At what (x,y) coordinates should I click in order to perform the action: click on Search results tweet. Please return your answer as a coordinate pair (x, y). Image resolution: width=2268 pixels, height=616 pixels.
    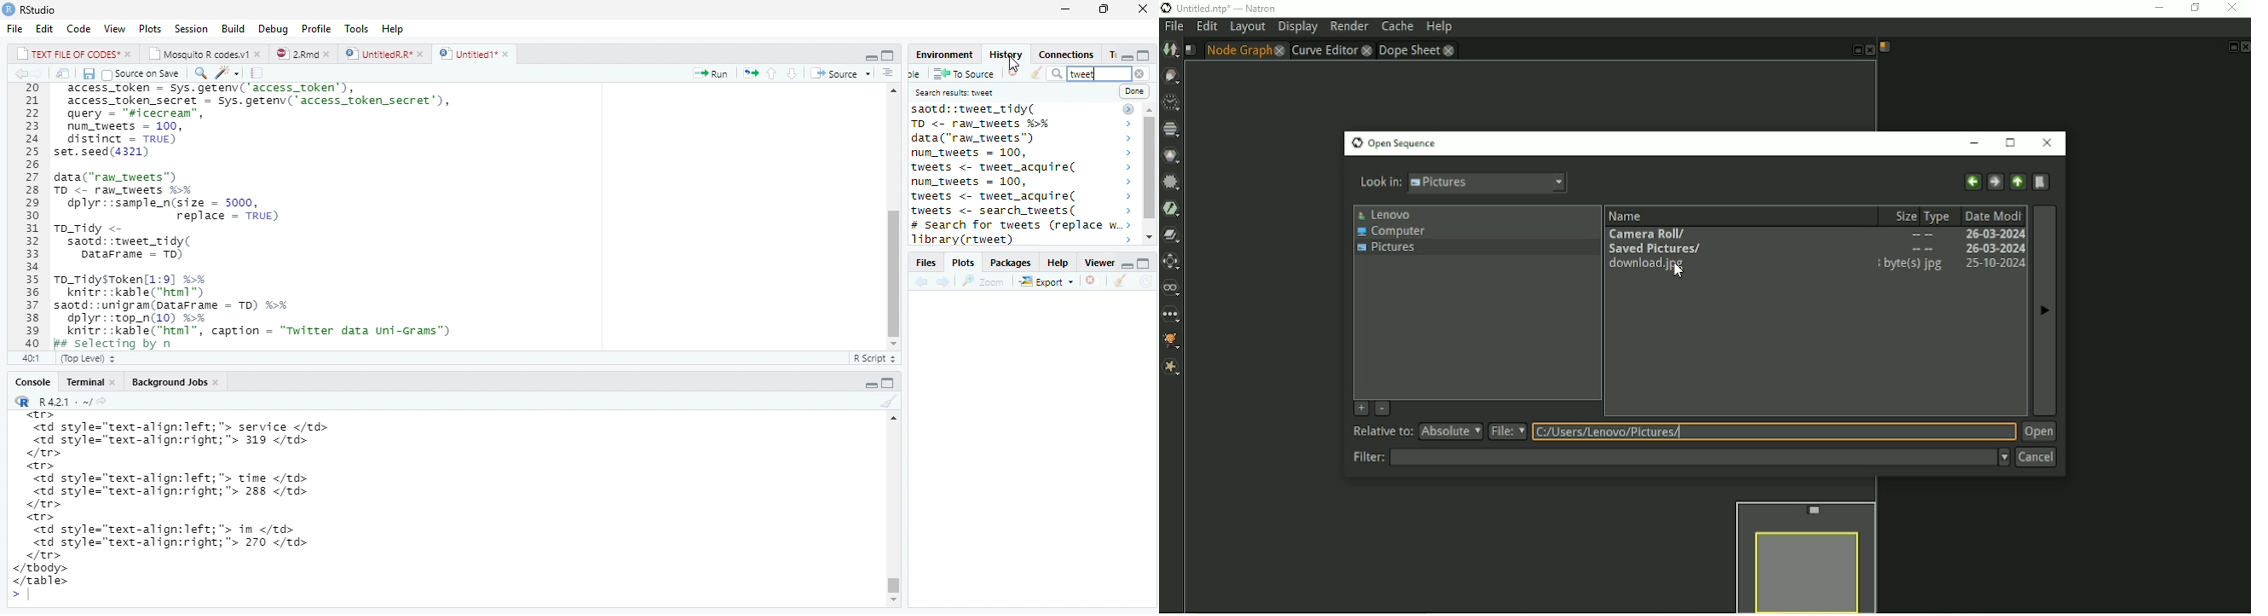
    Looking at the image, I should click on (1004, 93).